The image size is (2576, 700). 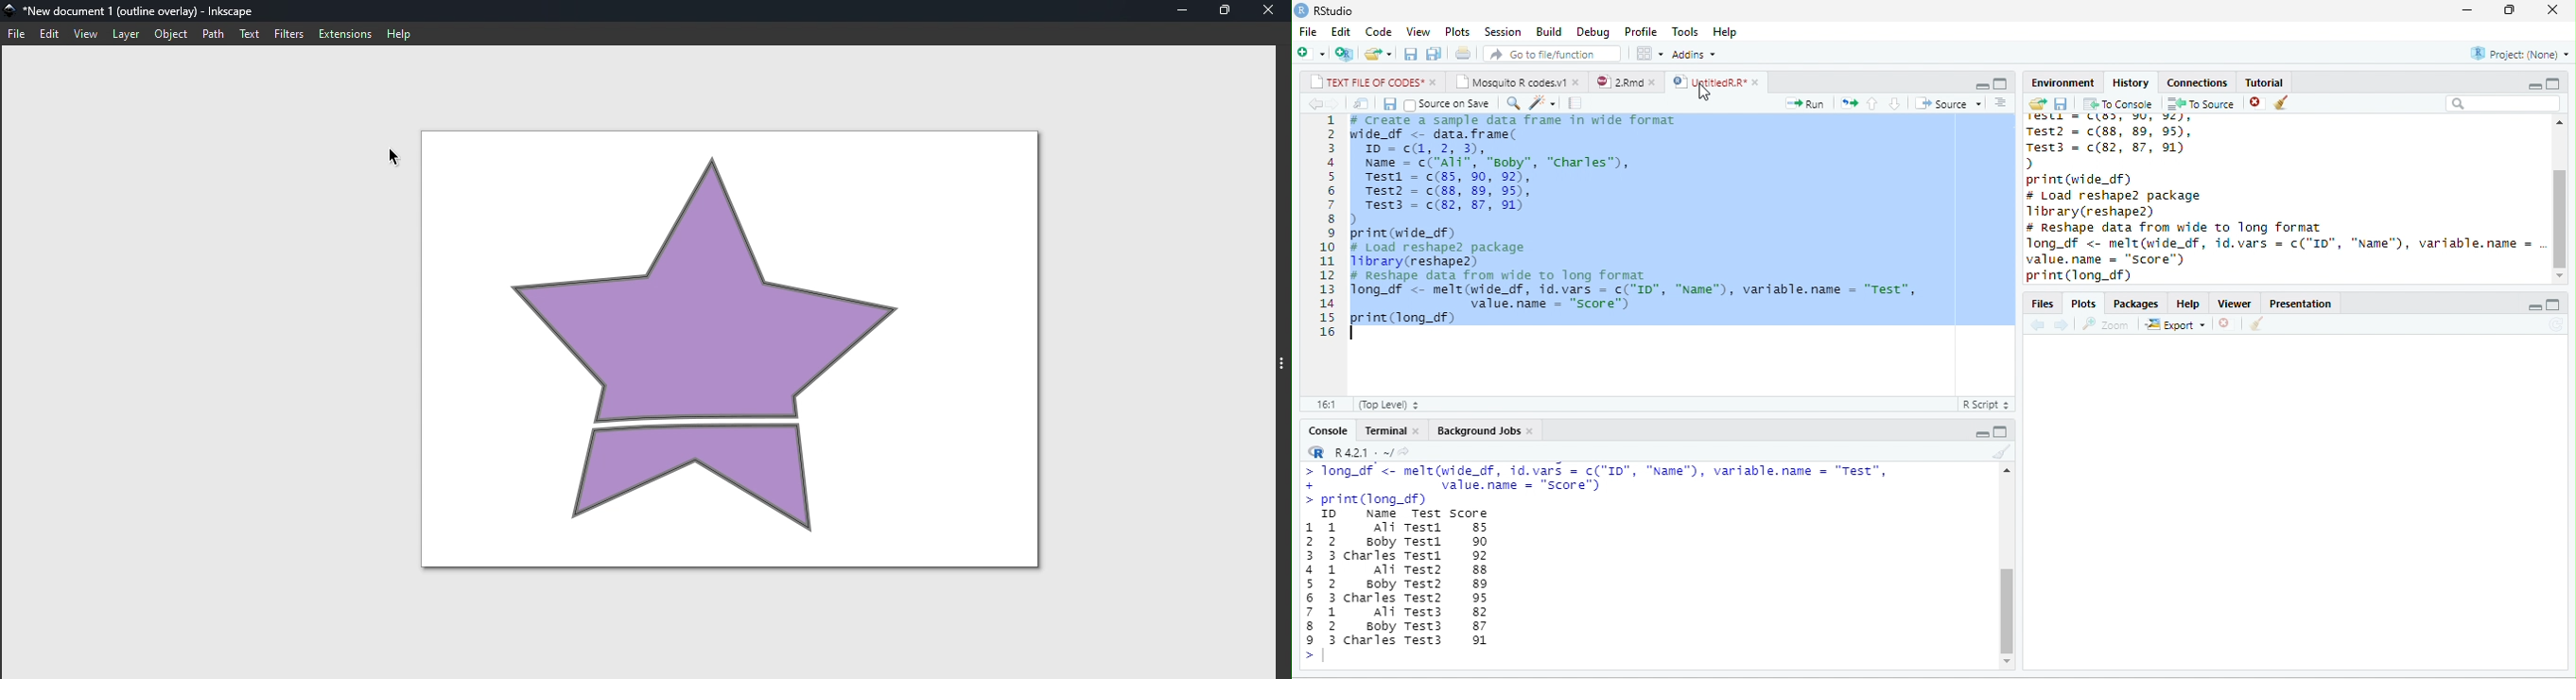 I want to click on save, so click(x=1391, y=103).